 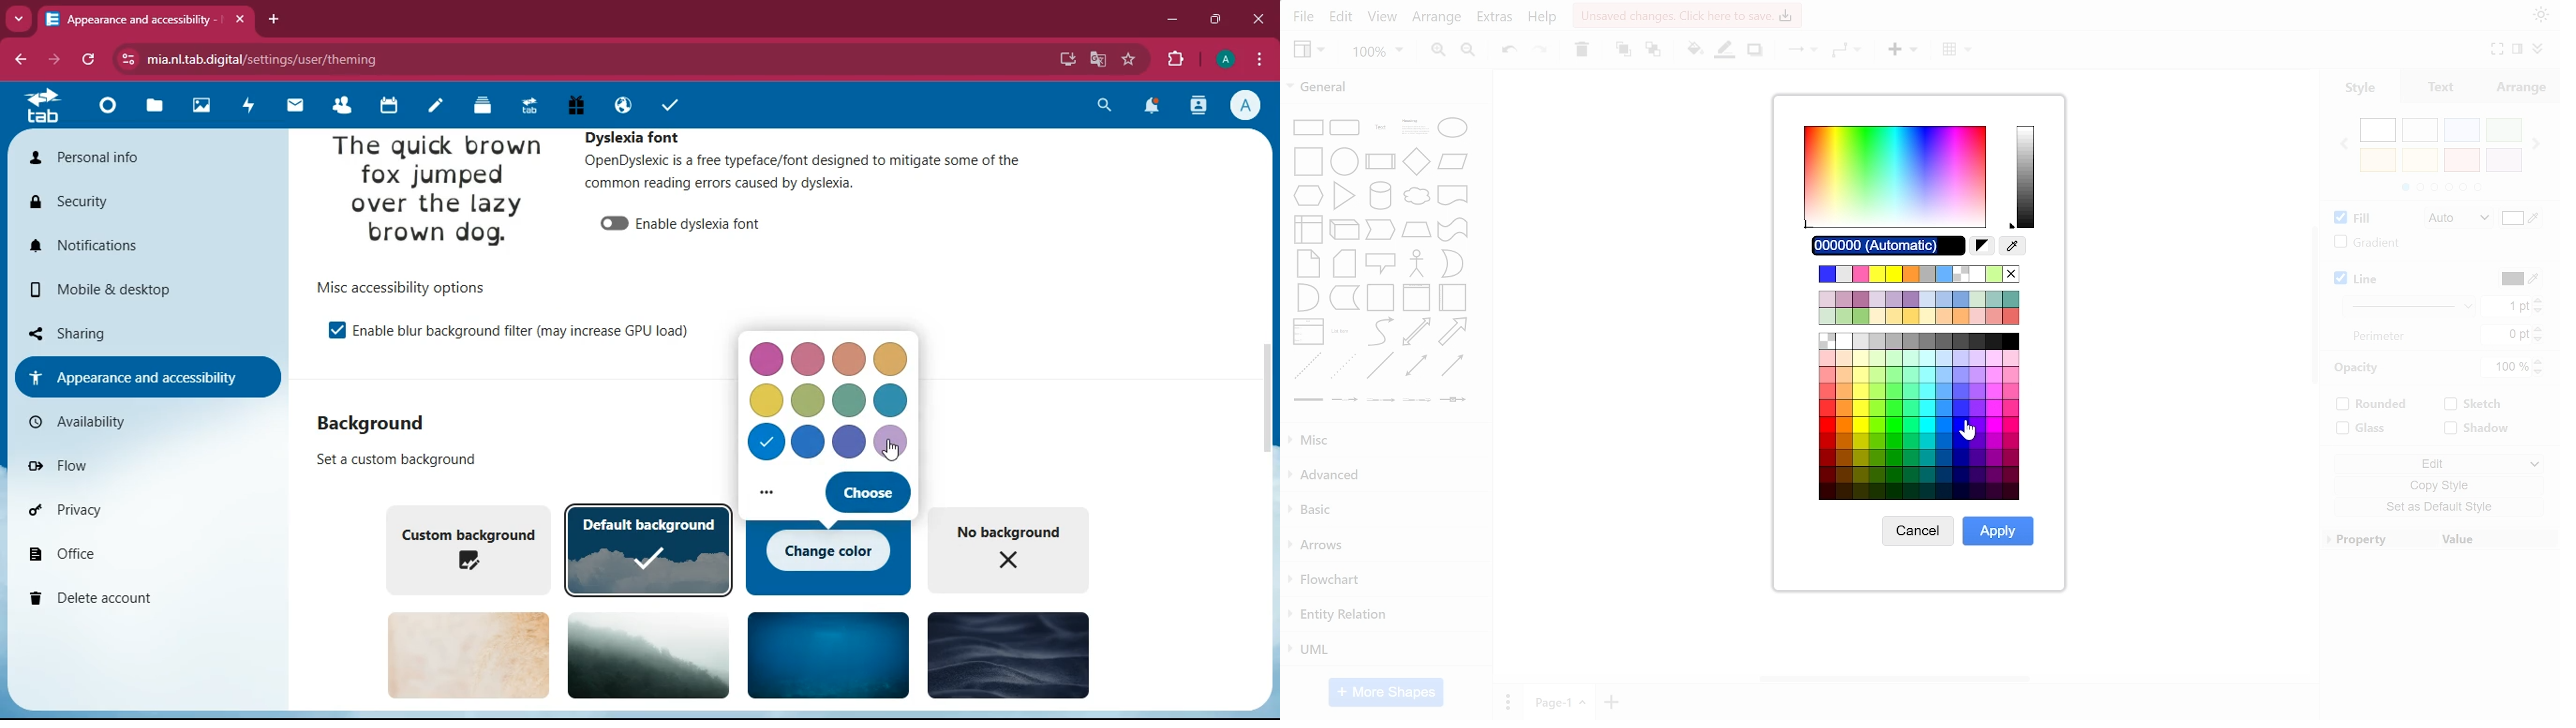 I want to click on color, so click(x=850, y=442).